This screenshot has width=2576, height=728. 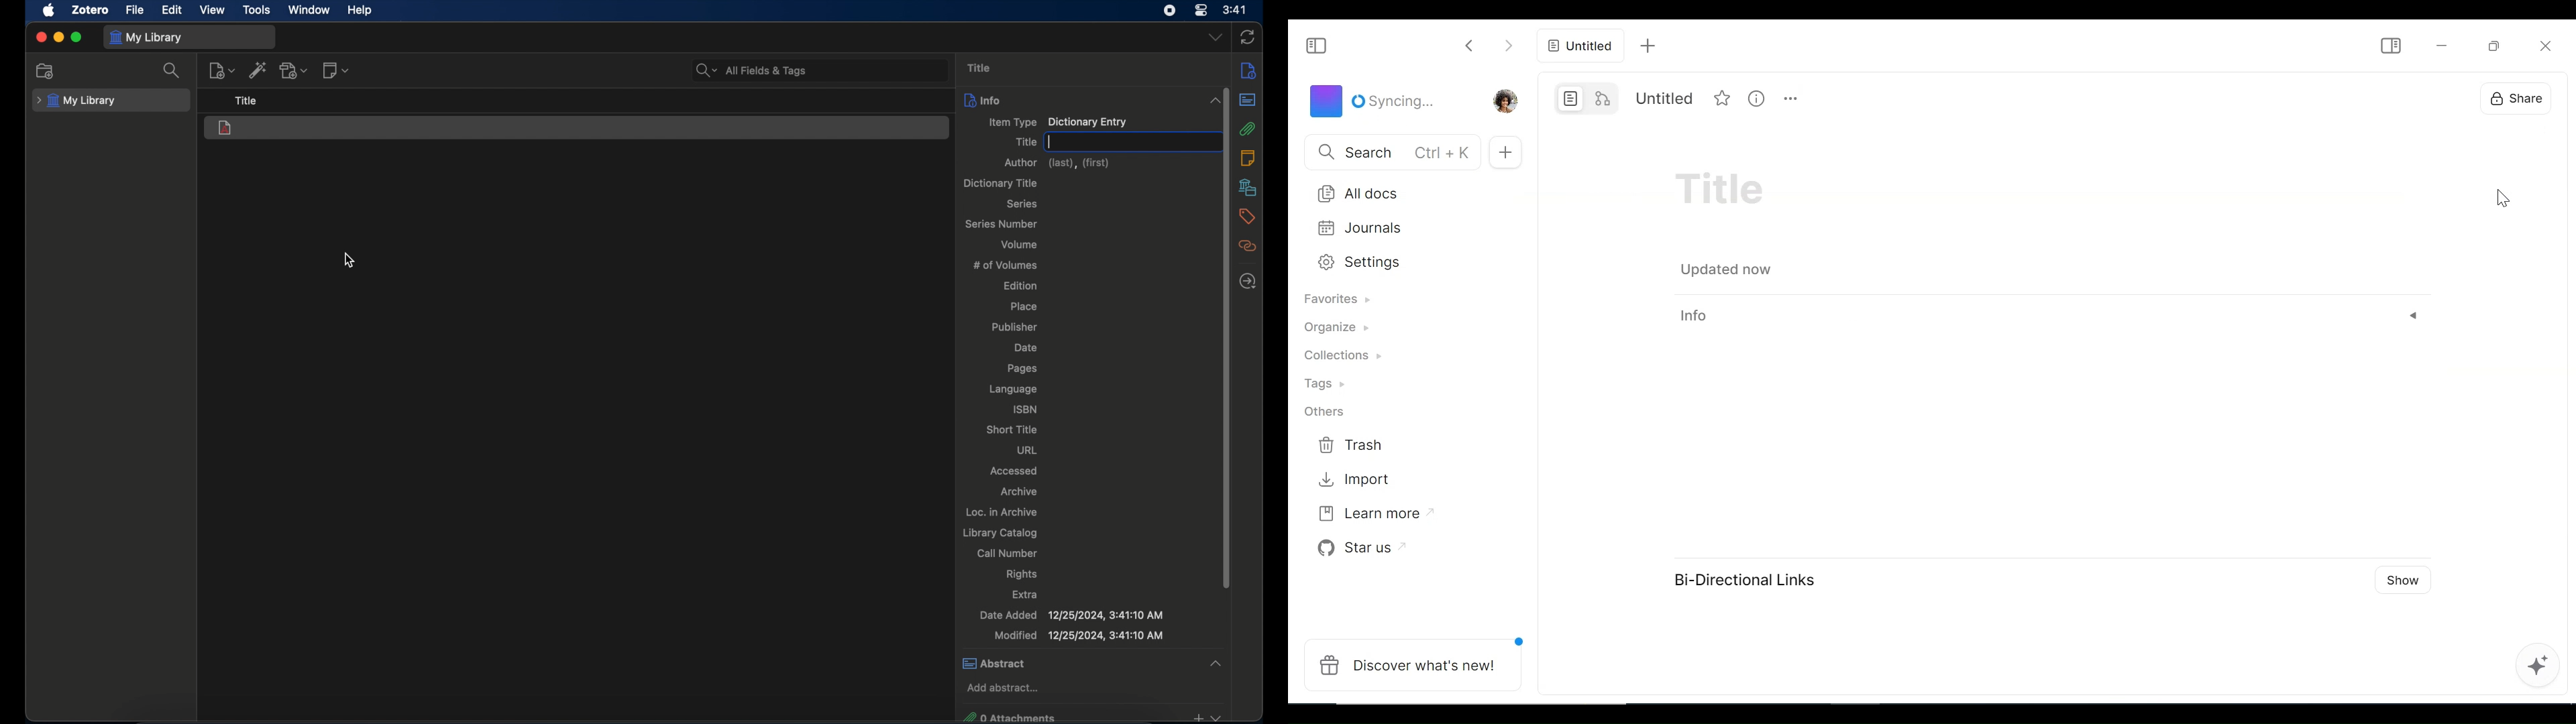 What do you see at coordinates (172, 70) in the screenshot?
I see `search` at bounding box center [172, 70].